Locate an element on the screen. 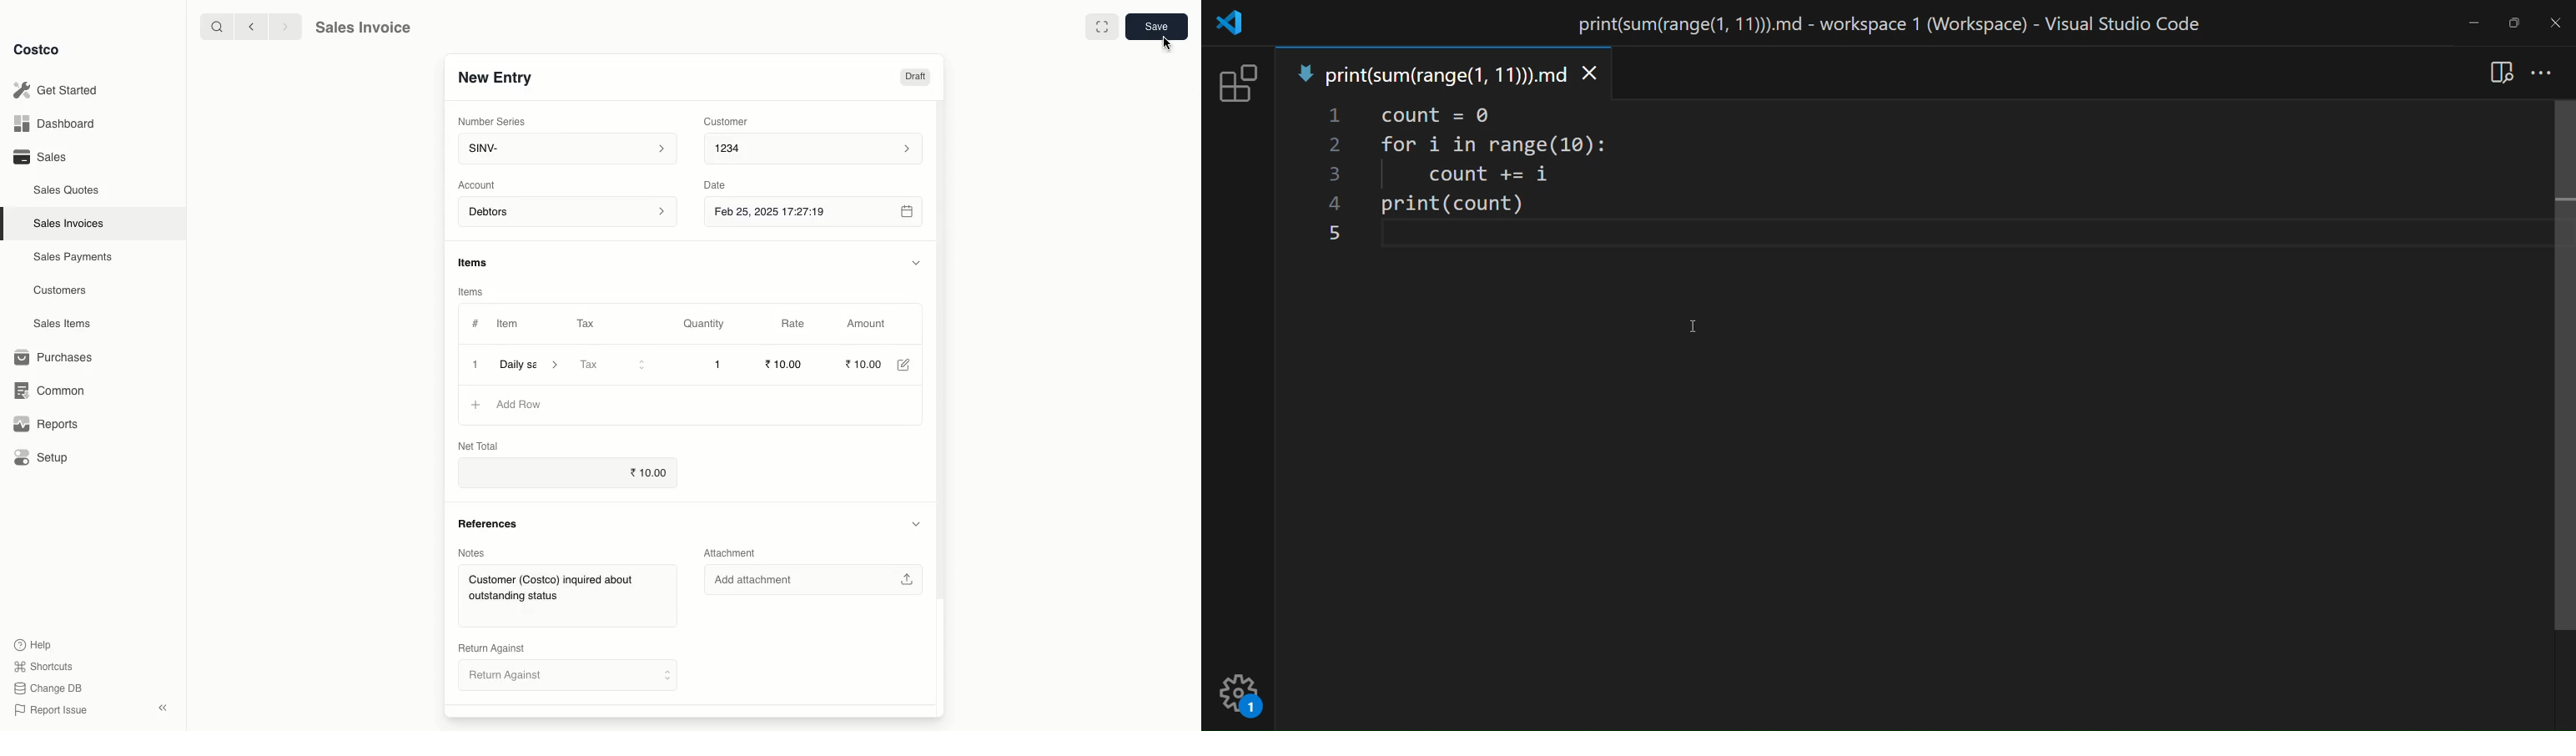  Hide is located at coordinates (918, 262).